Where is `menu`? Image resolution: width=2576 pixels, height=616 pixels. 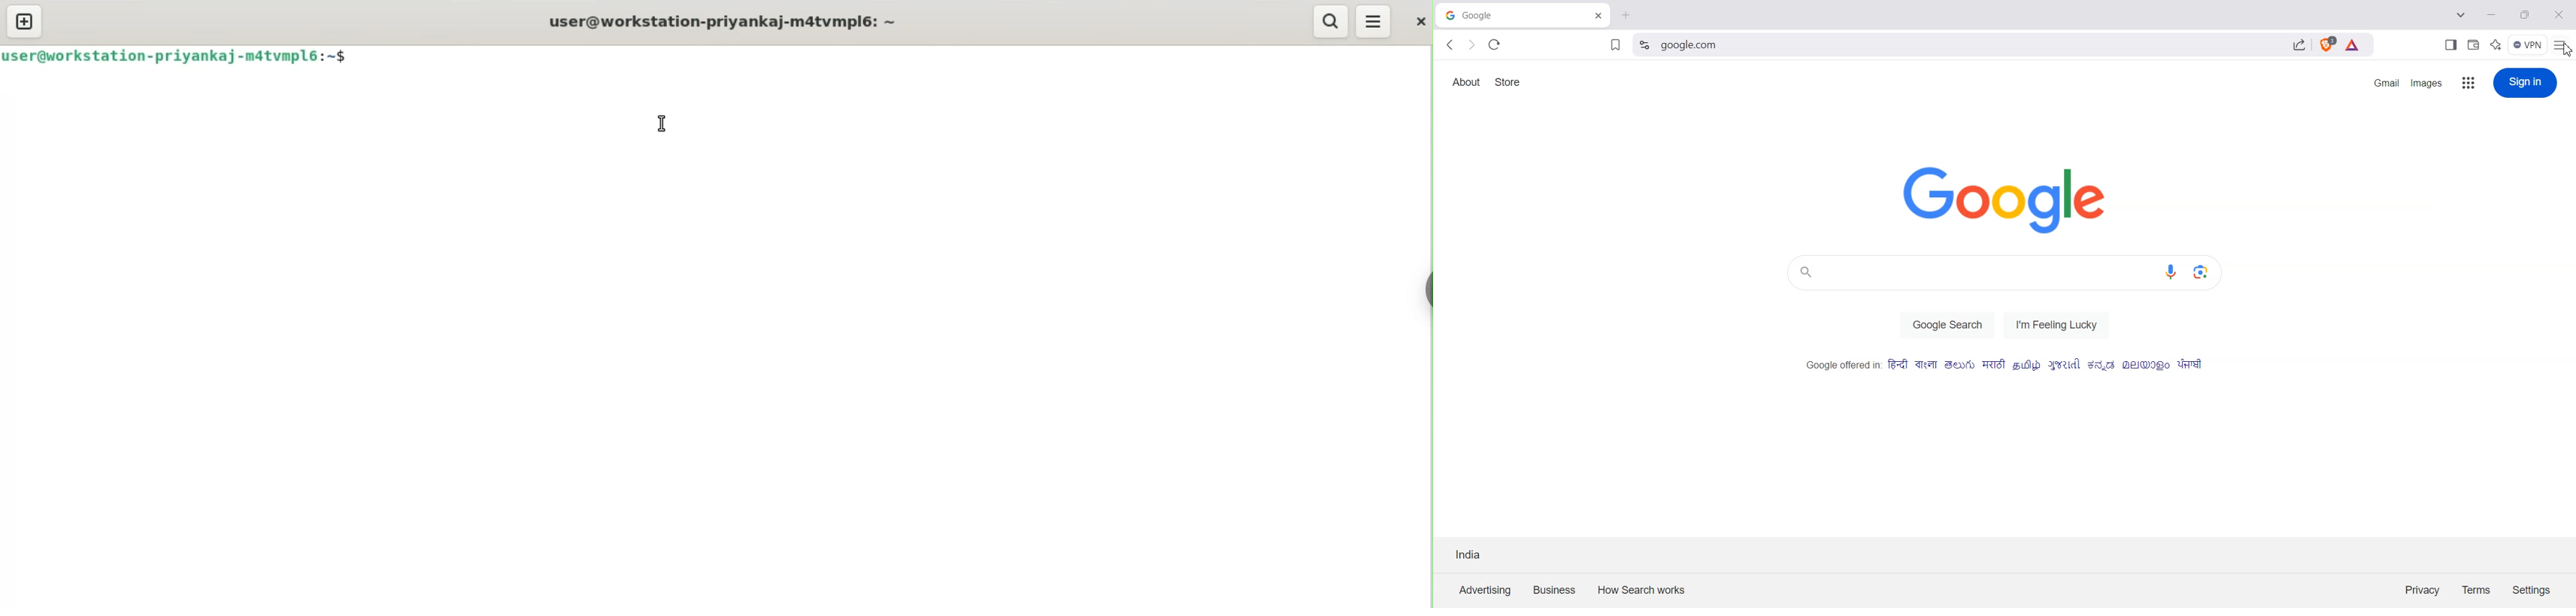 menu is located at coordinates (1374, 22).